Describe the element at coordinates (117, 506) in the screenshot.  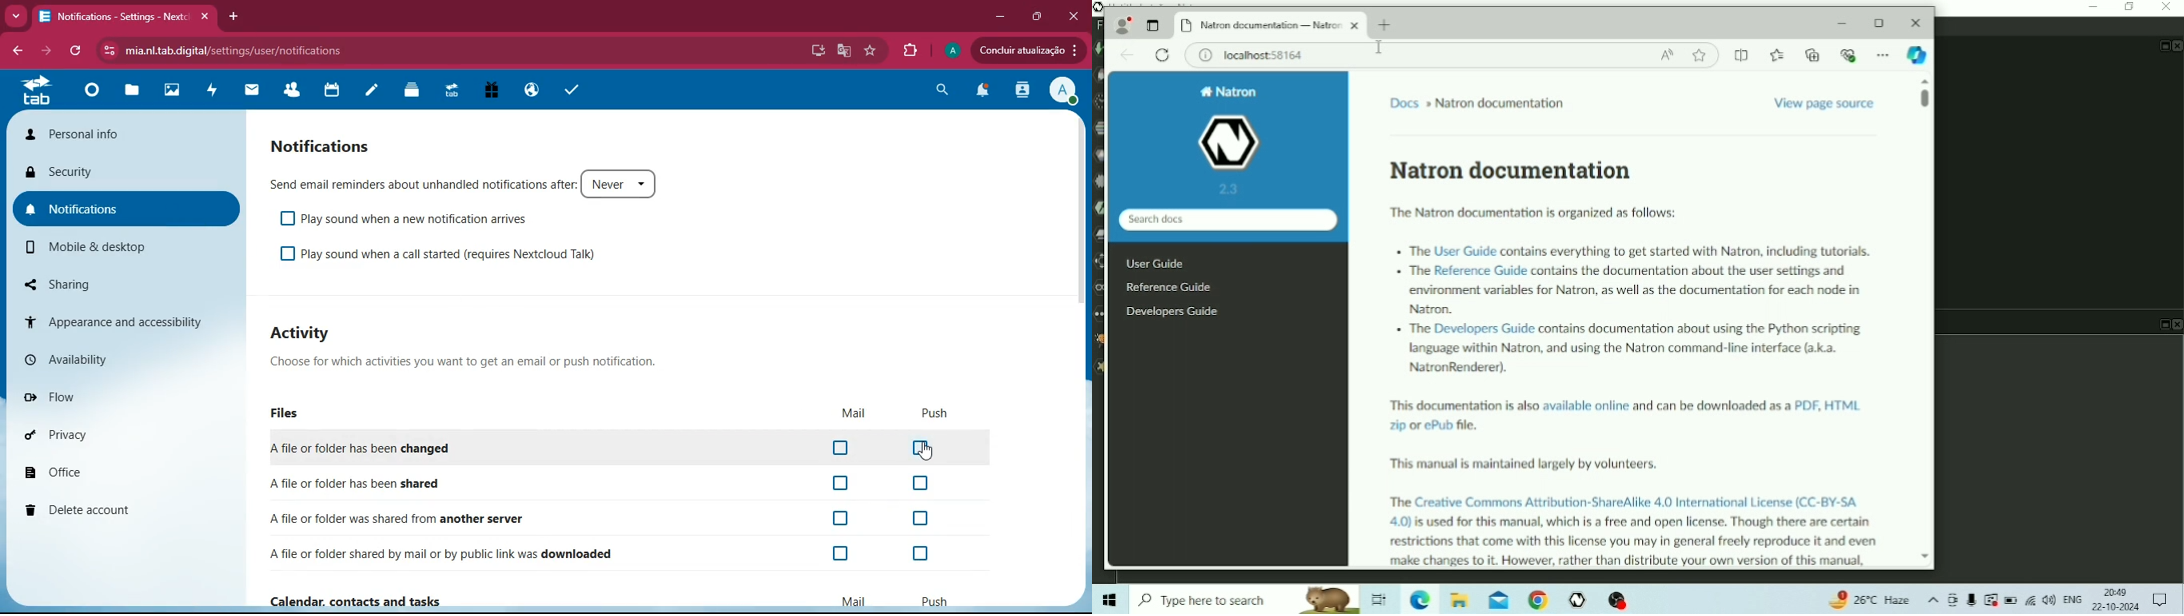
I see `delete ` at that location.